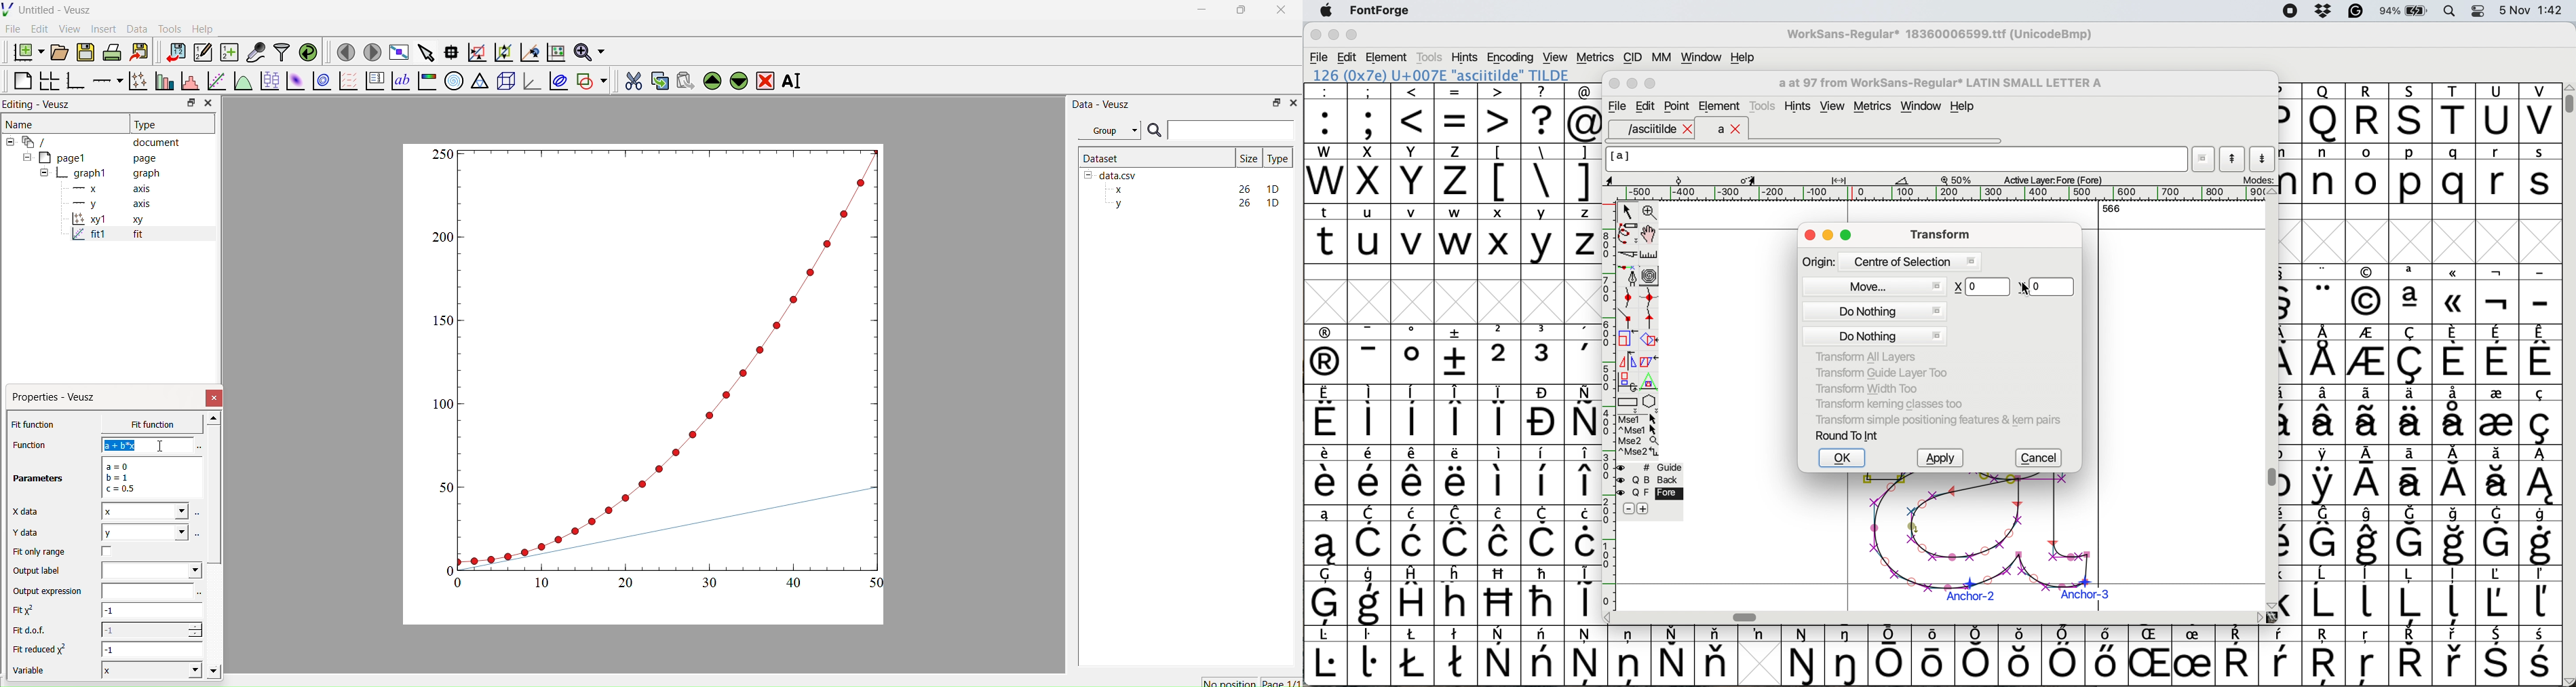  Describe the element at coordinates (149, 477) in the screenshot. I see `a= 0 b=1 c = 0.5` at that location.